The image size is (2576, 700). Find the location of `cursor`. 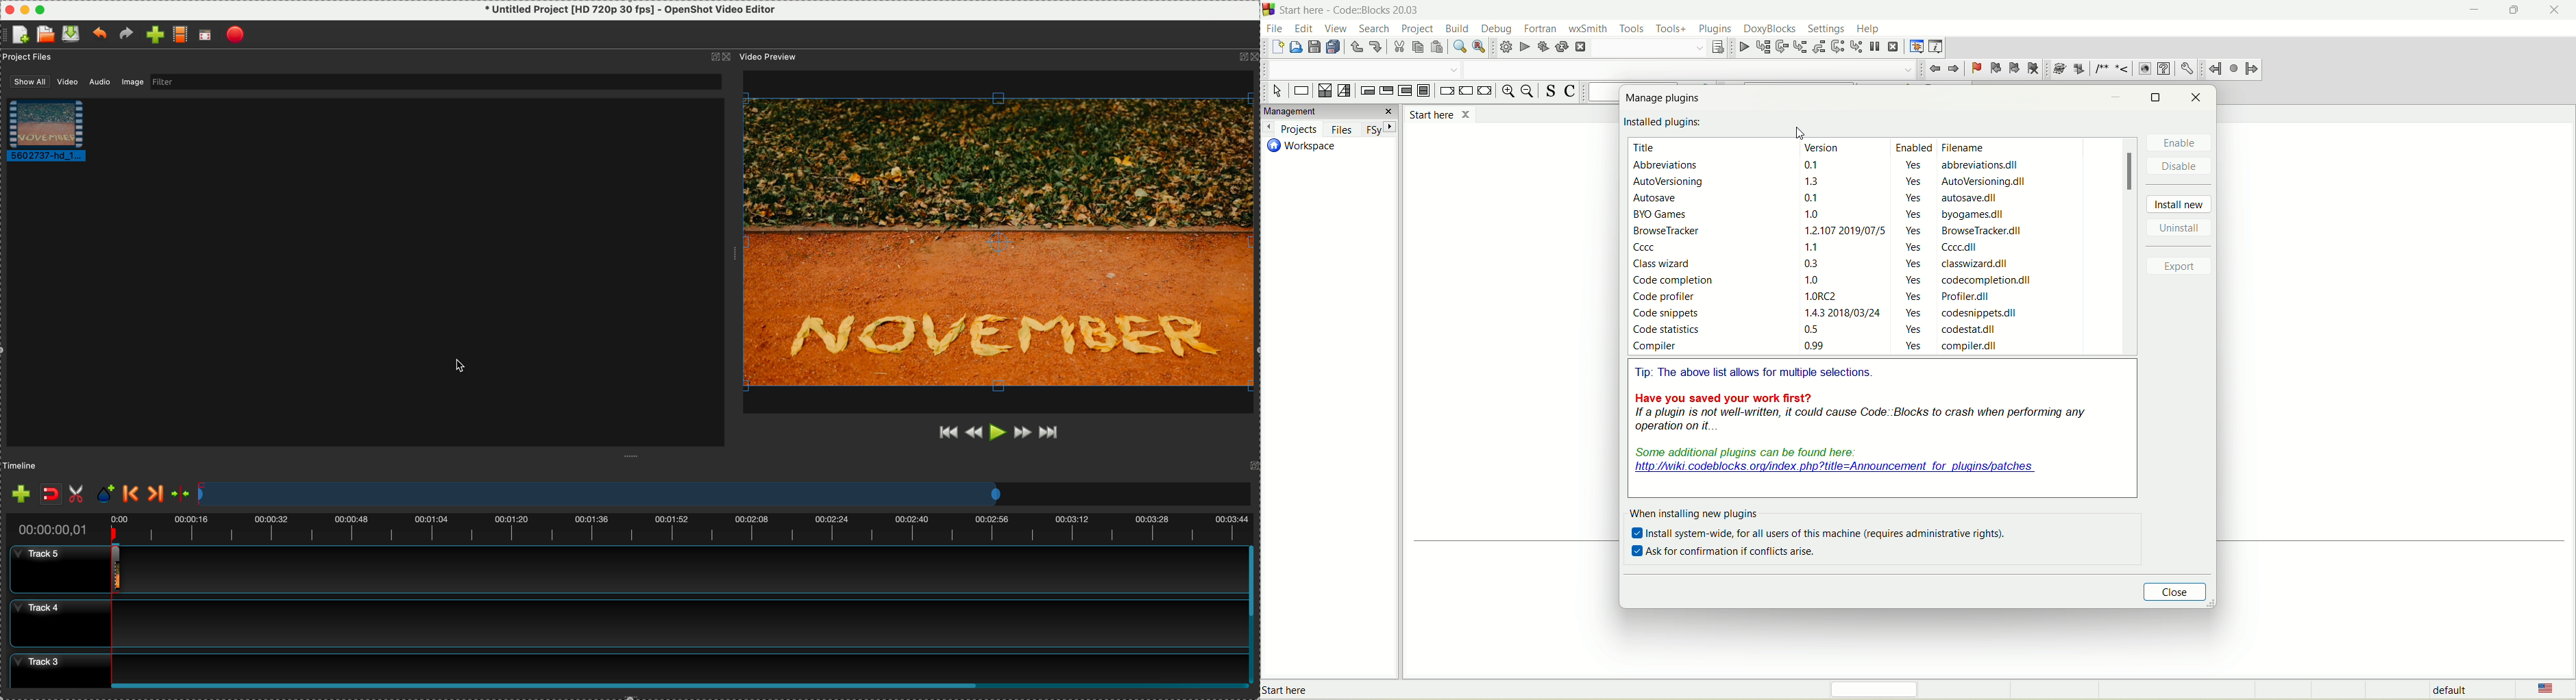

cursor is located at coordinates (455, 364).